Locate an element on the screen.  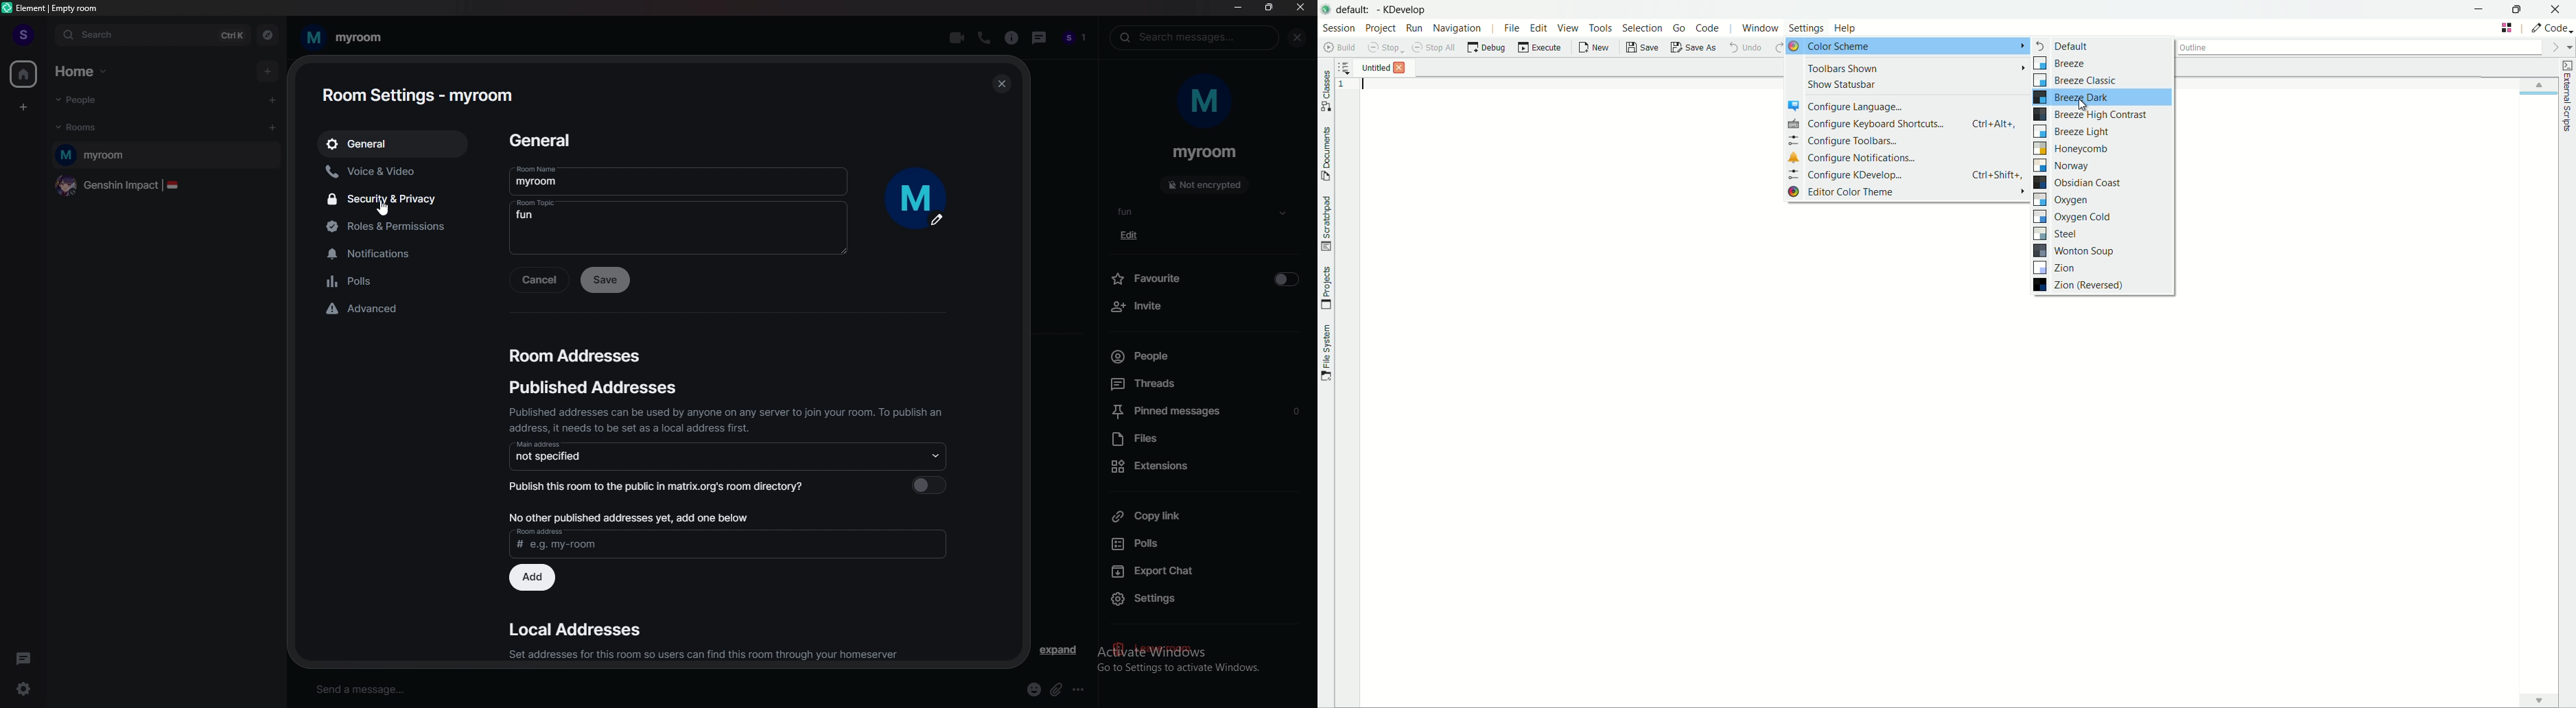
room address # e.g - my-room is located at coordinates (729, 543).